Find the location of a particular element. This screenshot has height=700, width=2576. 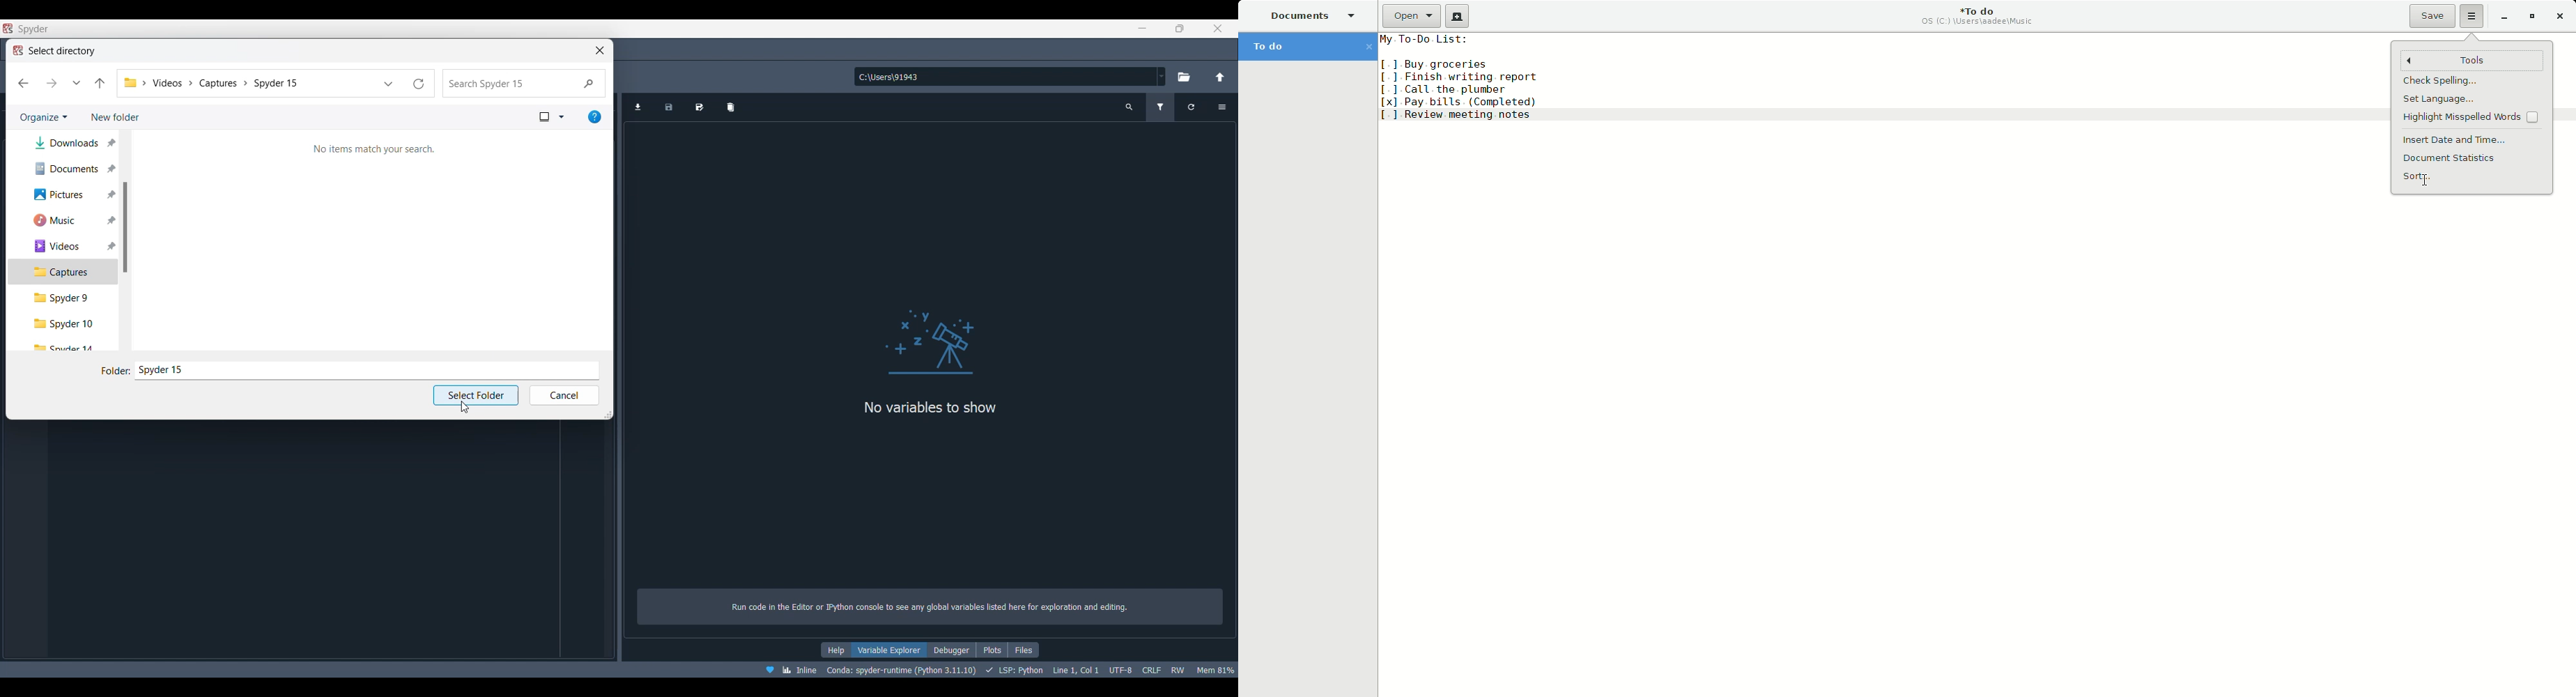

Get help is located at coordinates (595, 117).